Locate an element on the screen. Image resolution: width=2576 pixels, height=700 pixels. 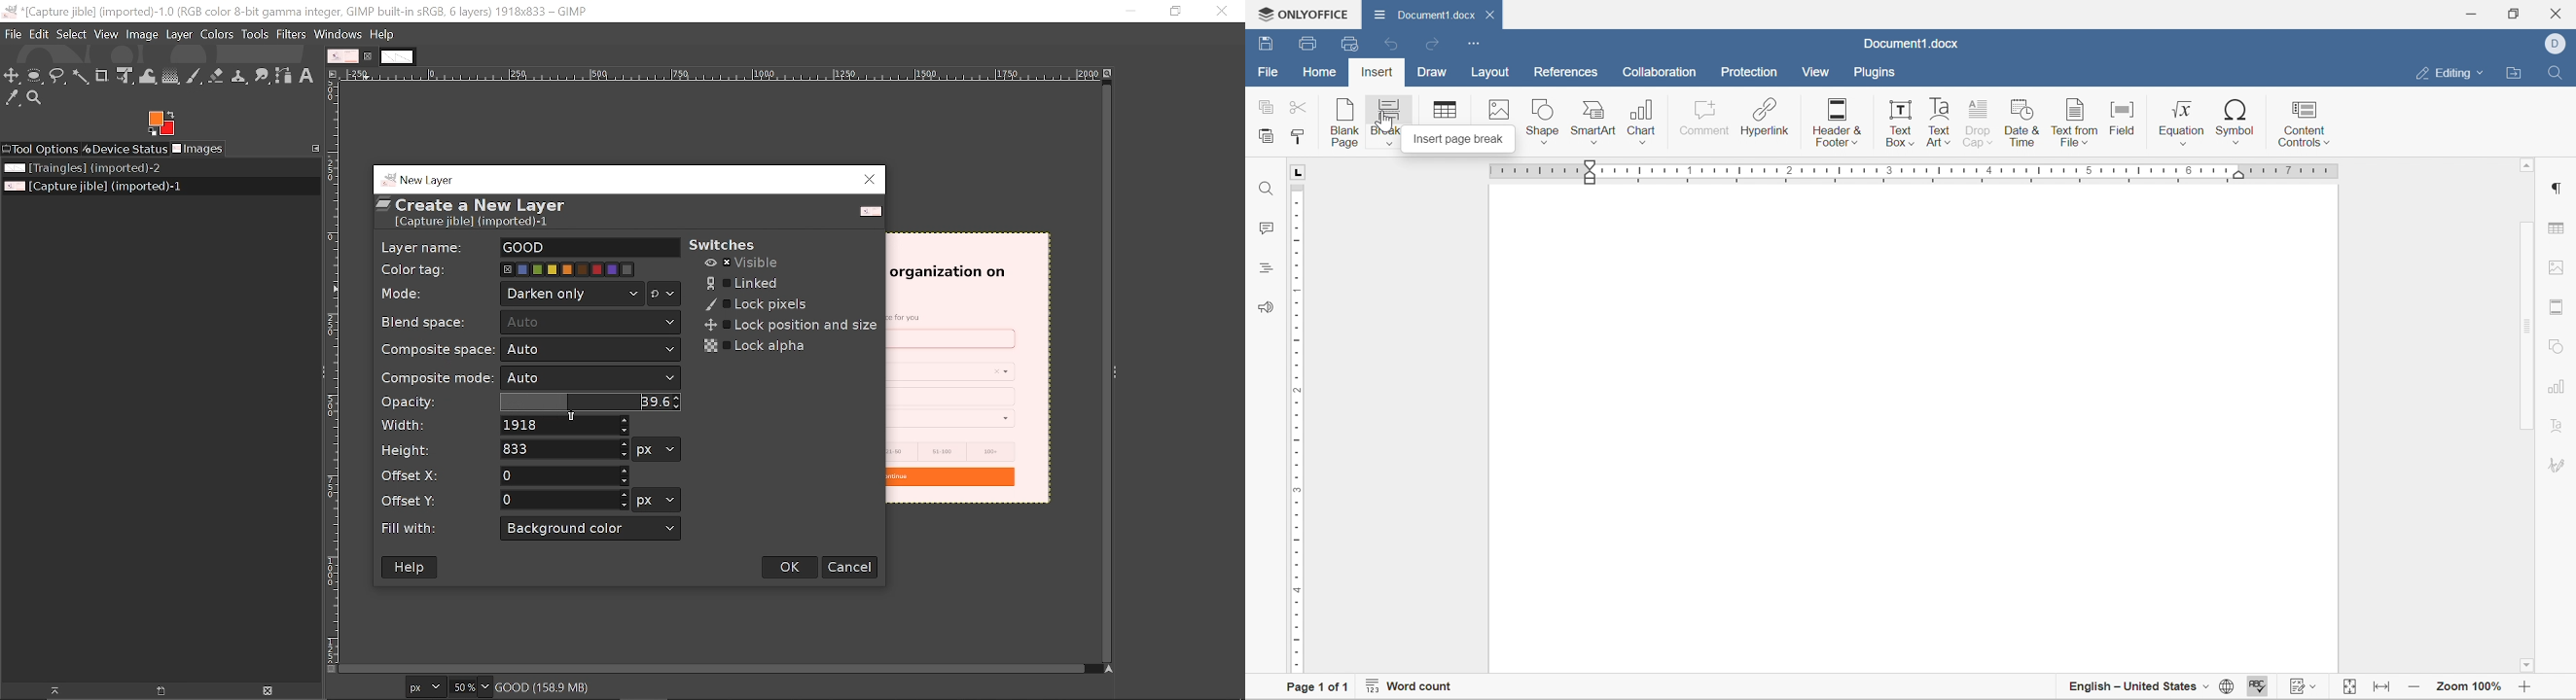
View is located at coordinates (1817, 71).